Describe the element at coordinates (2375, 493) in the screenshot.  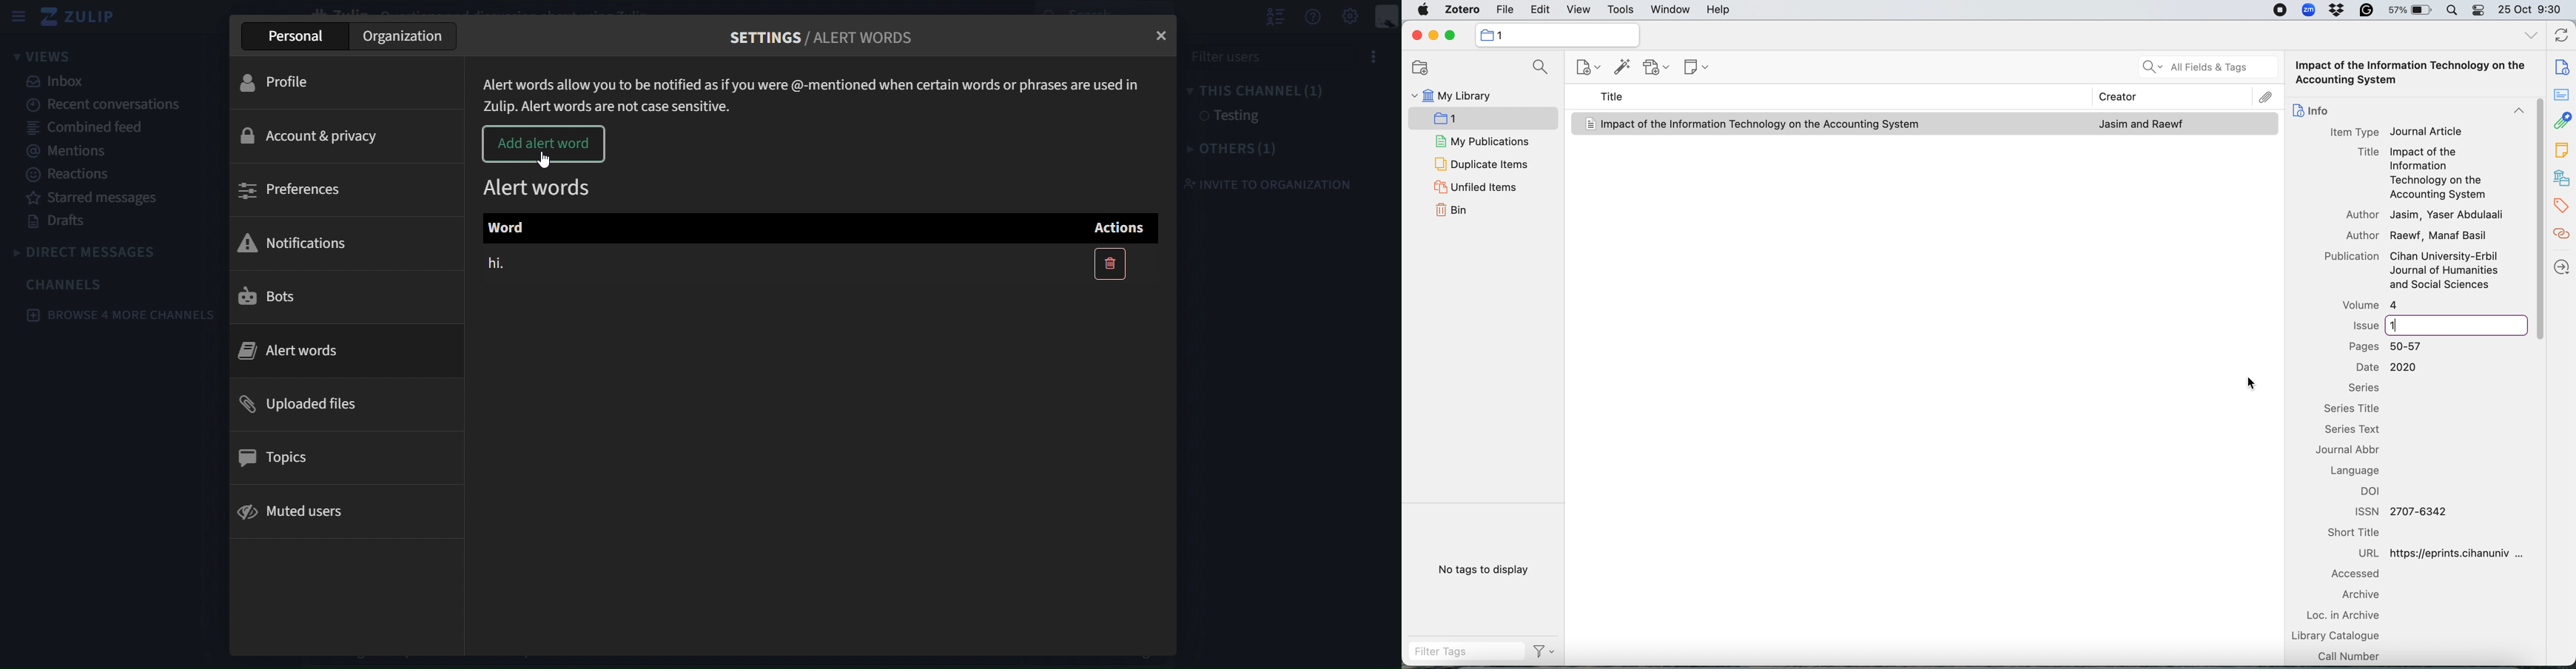
I see `doi` at that location.